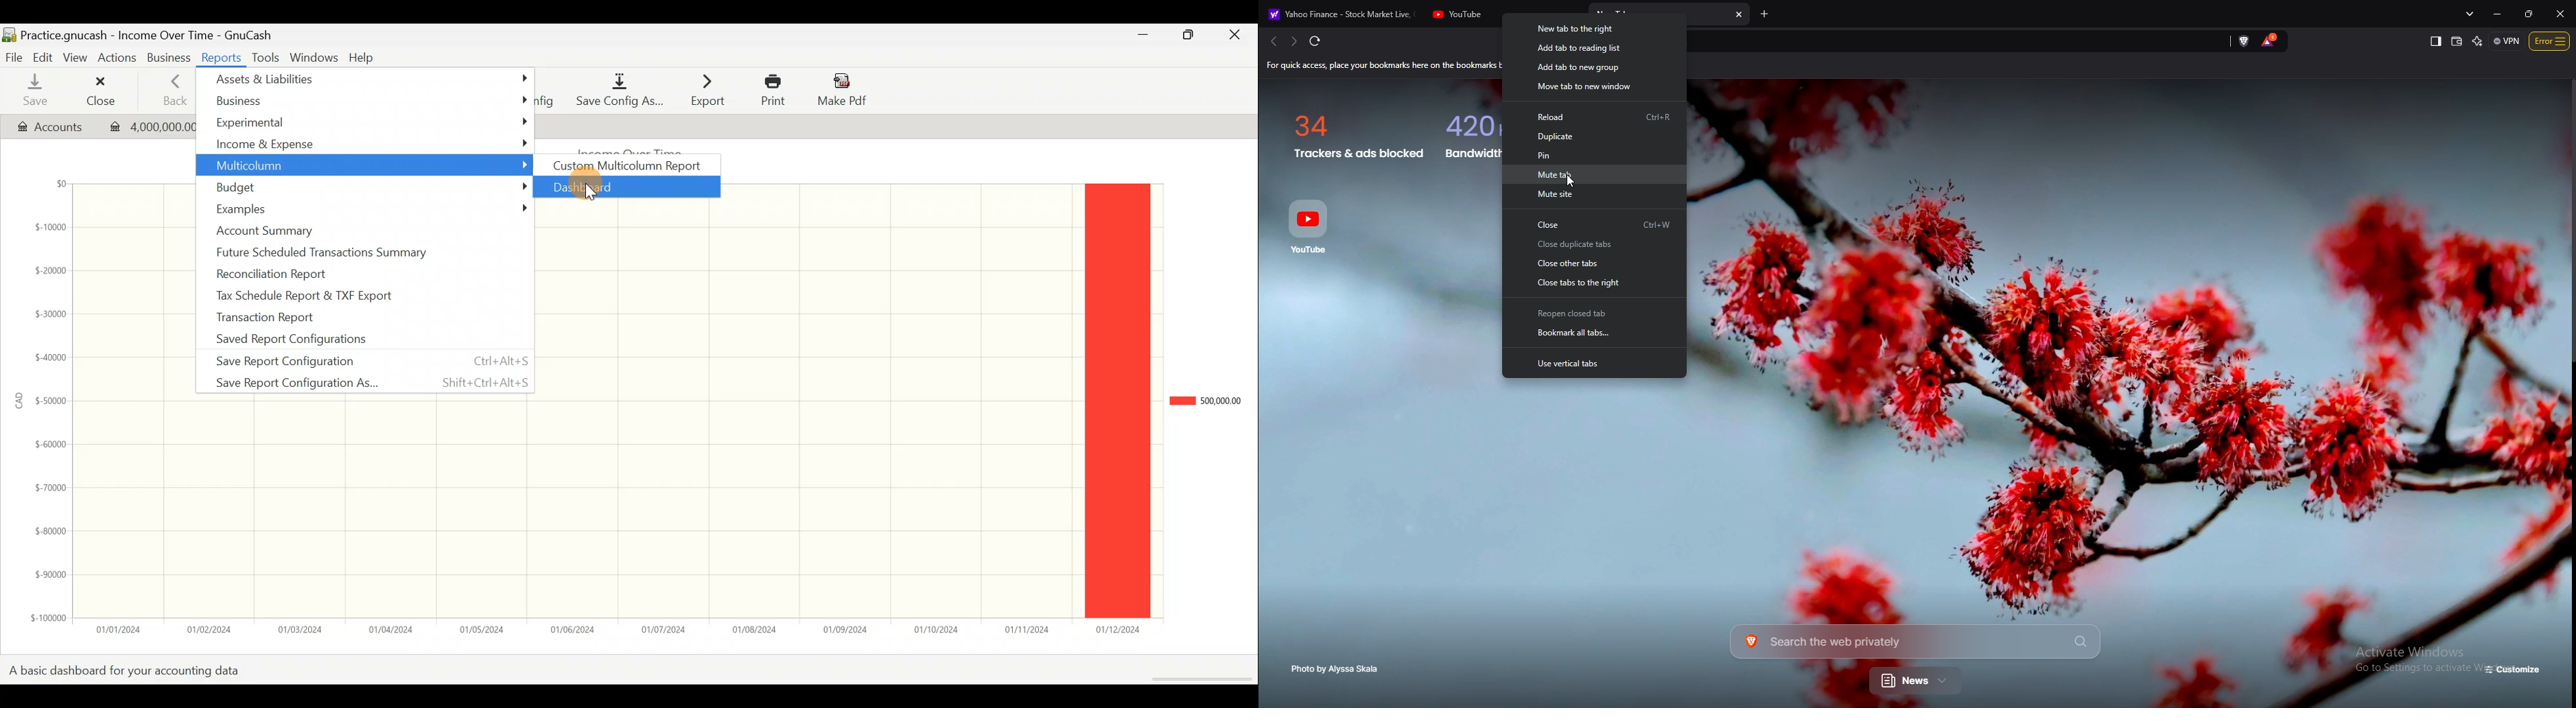  I want to click on add tab to reading list, so click(1595, 48).